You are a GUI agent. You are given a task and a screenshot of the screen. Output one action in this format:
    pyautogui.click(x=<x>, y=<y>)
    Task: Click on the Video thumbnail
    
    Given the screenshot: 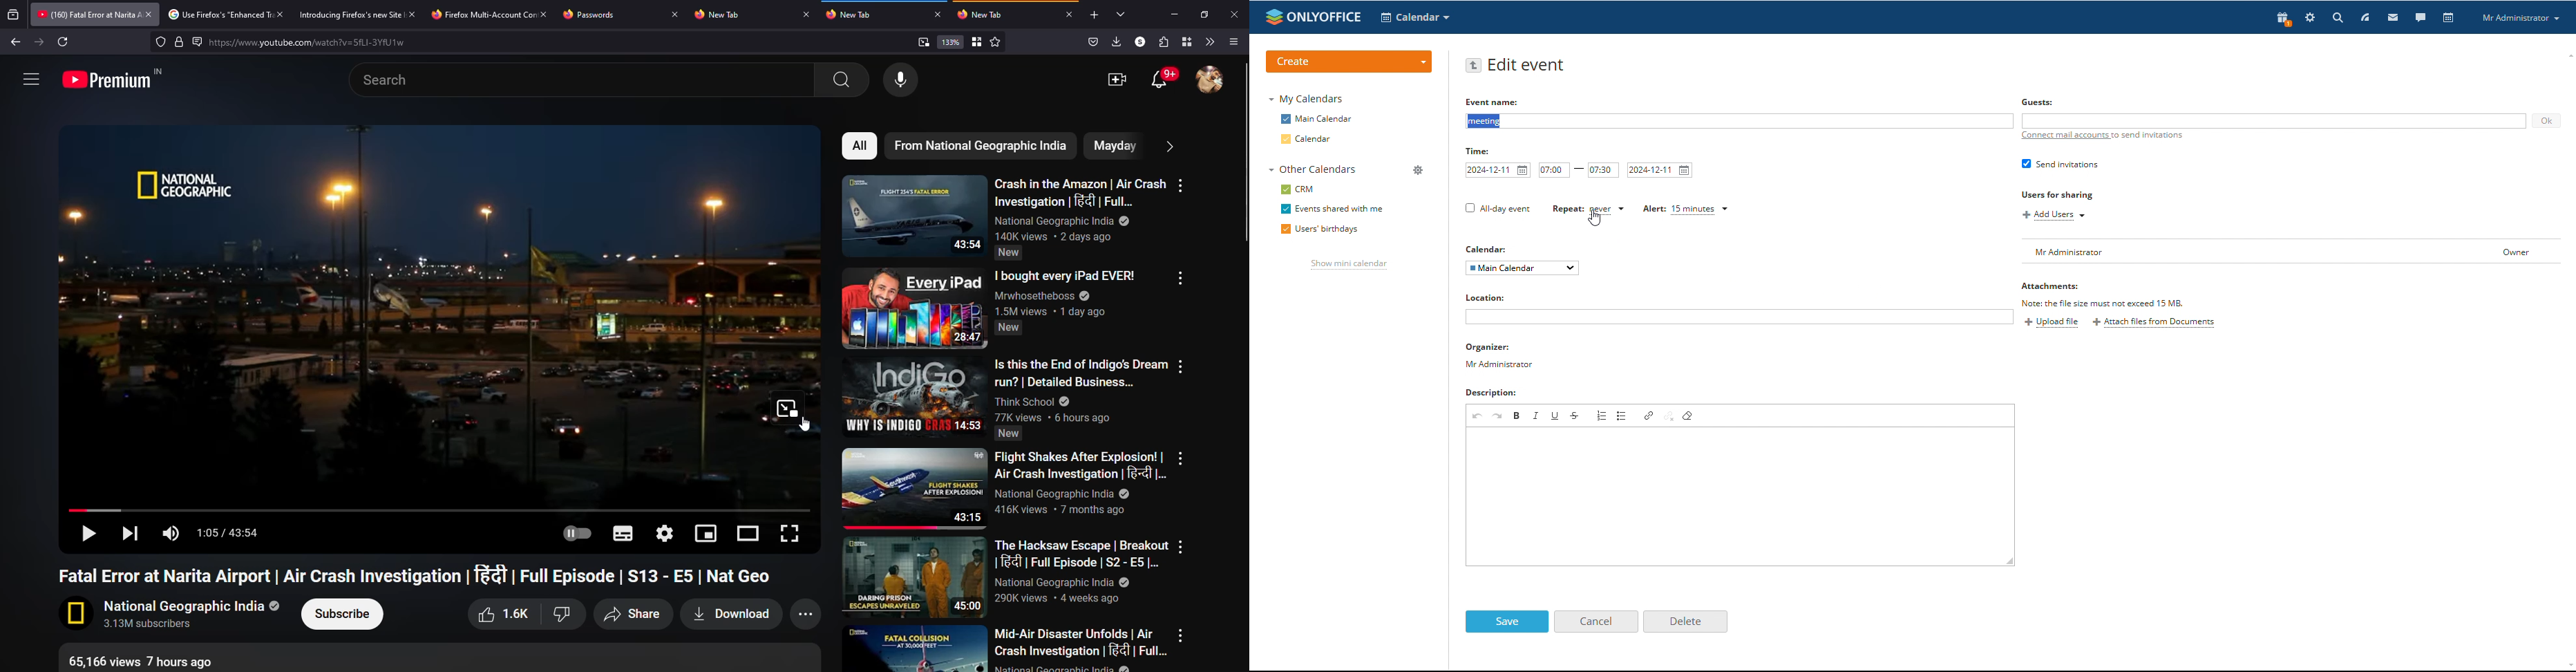 What is the action you would take?
    pyautogui.click(x=914, y=578)
    